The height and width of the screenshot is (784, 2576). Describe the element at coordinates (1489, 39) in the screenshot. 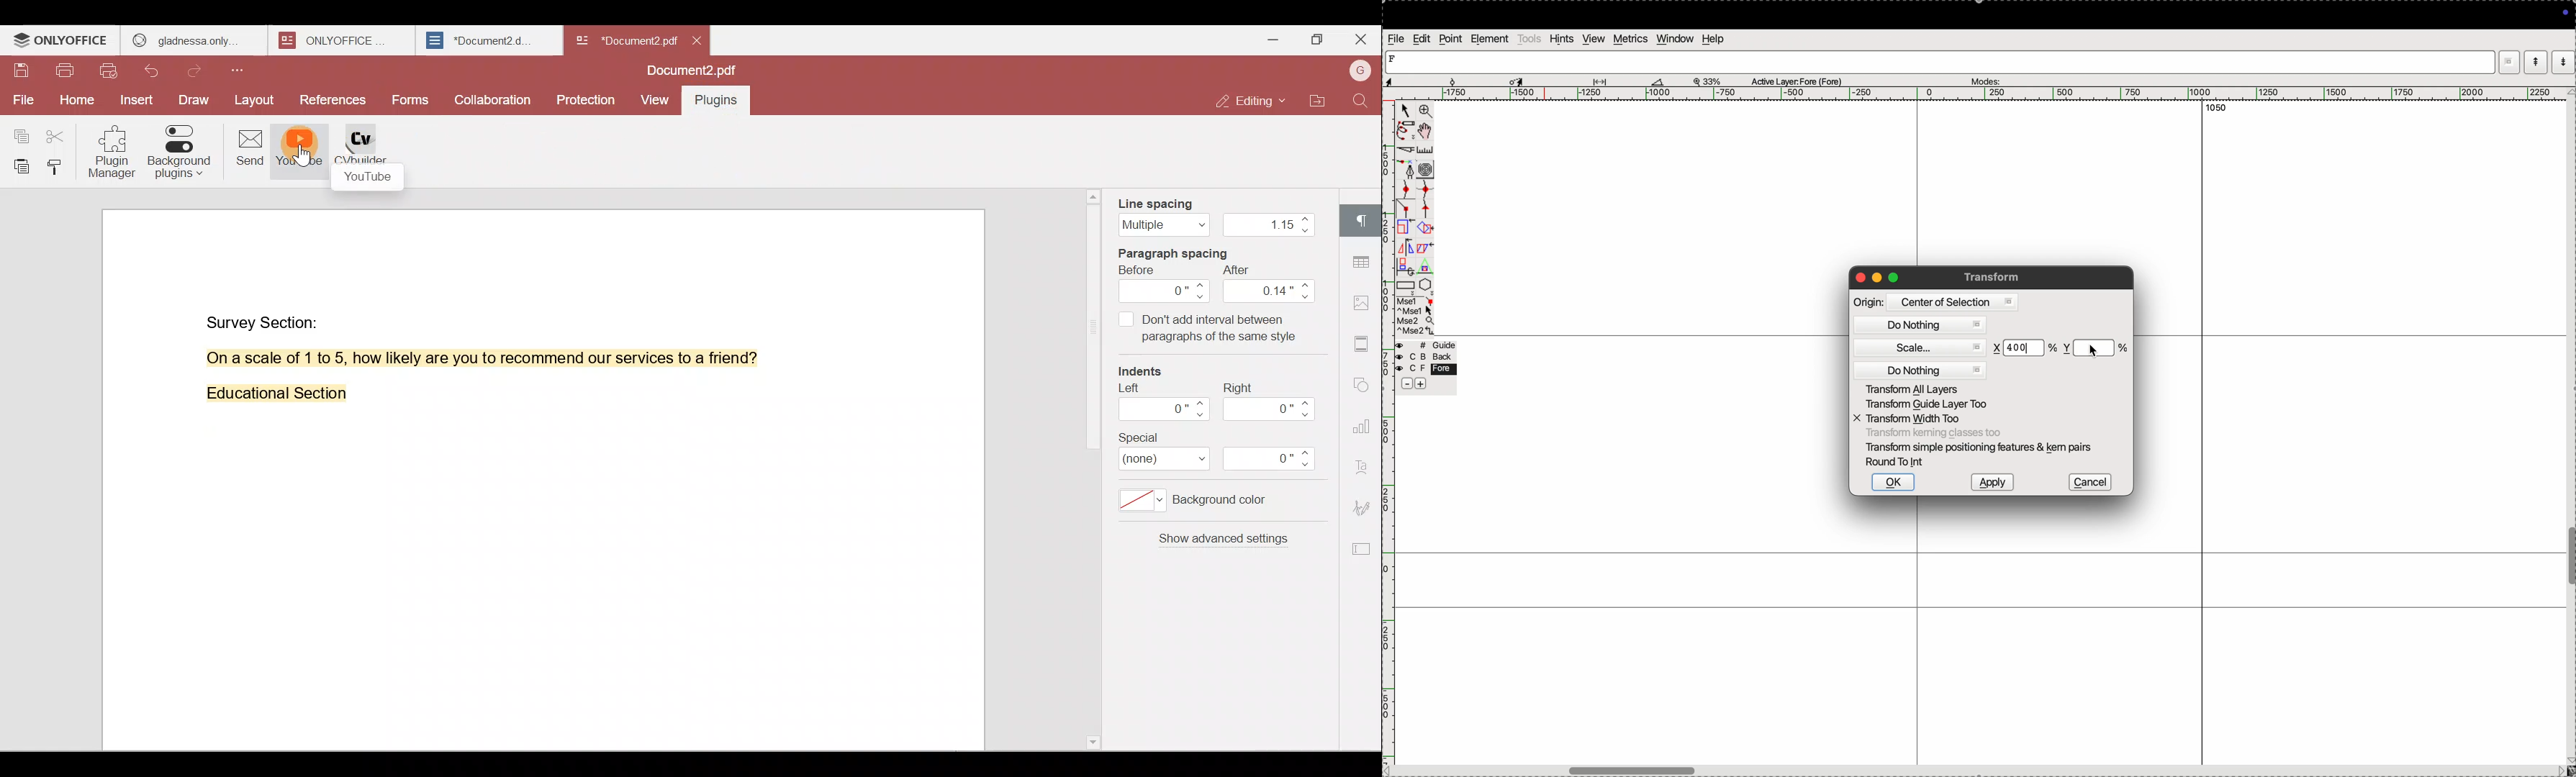

I see `element` at that location.